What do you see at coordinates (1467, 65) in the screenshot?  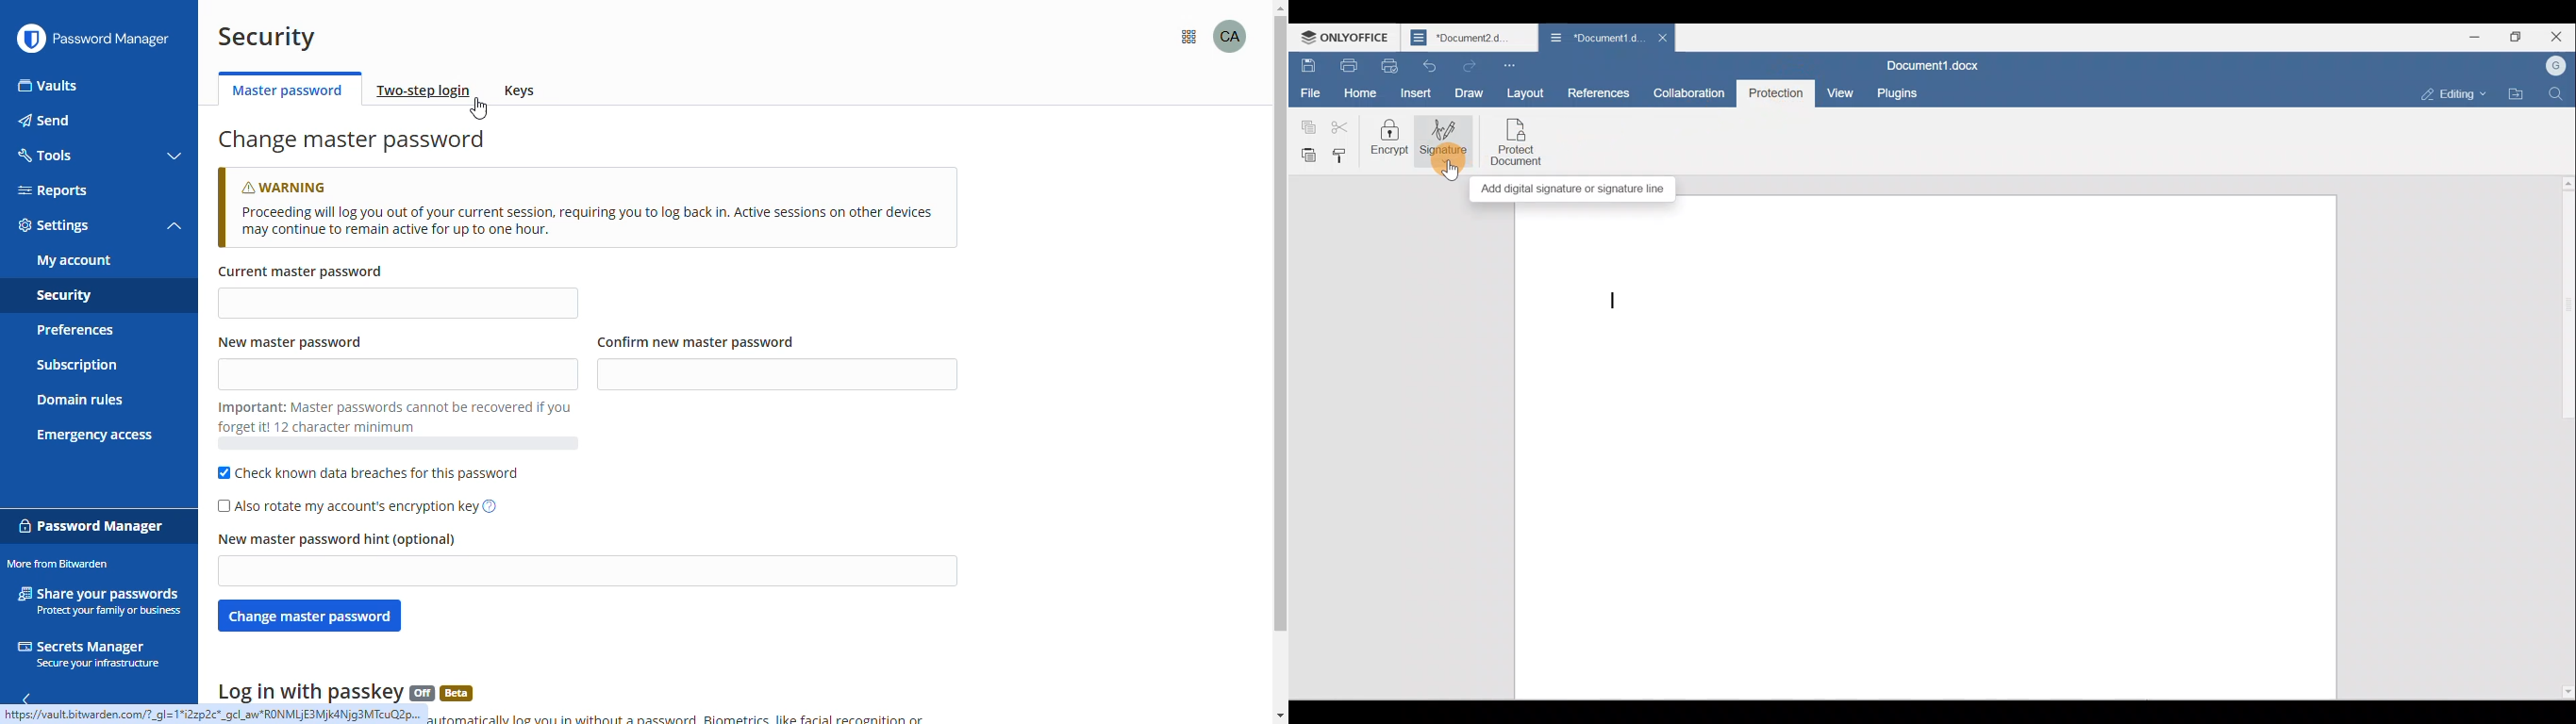 I see `Redo` at bounding box center [1467, 65].